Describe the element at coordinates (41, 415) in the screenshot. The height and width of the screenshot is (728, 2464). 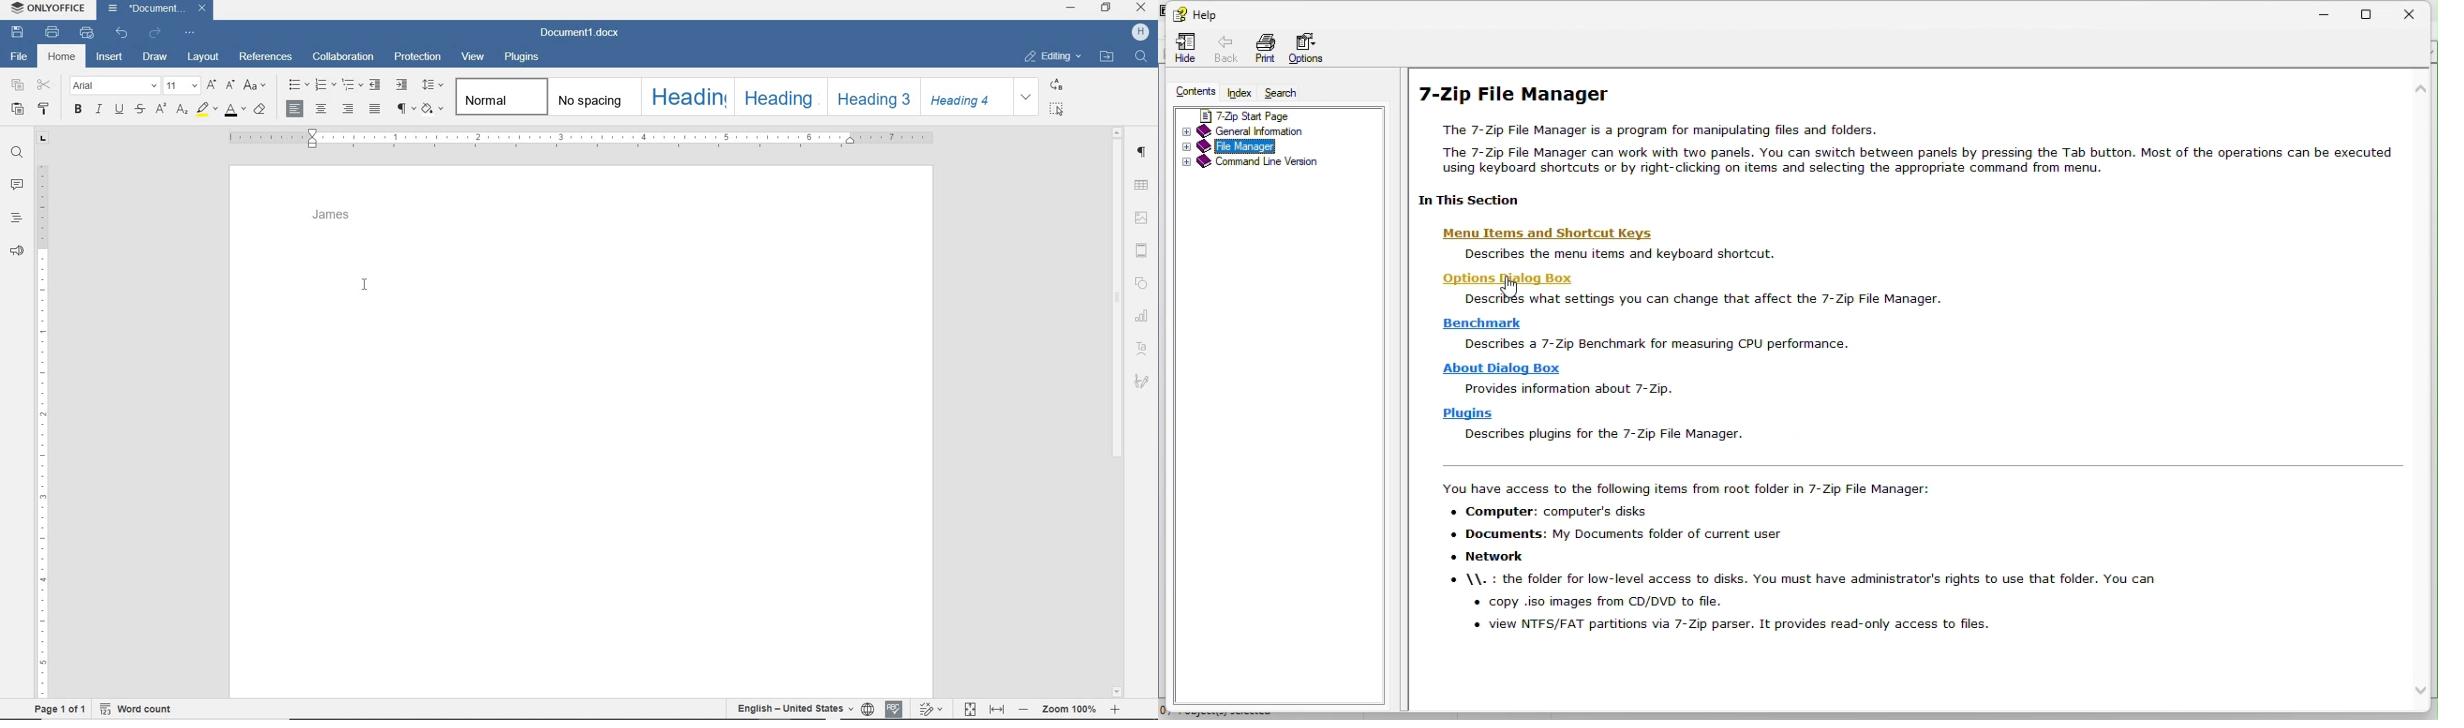
I see `ruler` at that location.